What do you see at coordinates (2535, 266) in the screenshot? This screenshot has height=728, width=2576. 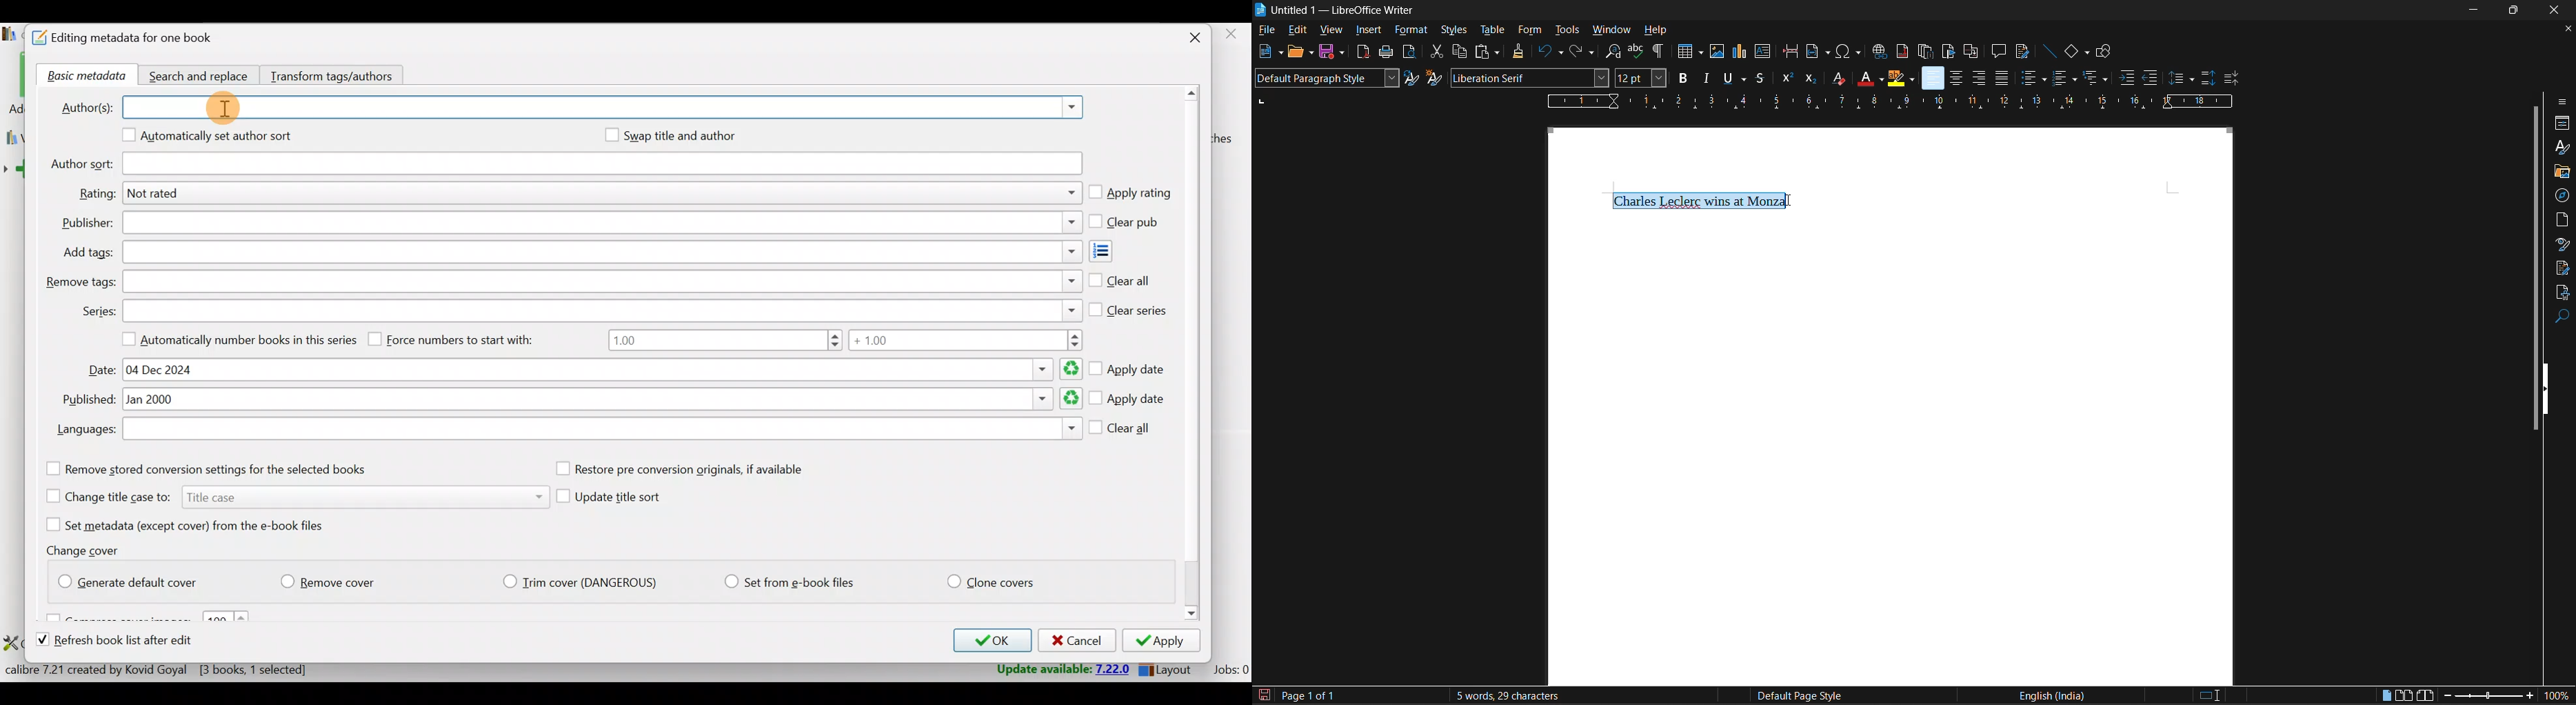 I see `vertical slide bar` at bounding box center [2535, 266].